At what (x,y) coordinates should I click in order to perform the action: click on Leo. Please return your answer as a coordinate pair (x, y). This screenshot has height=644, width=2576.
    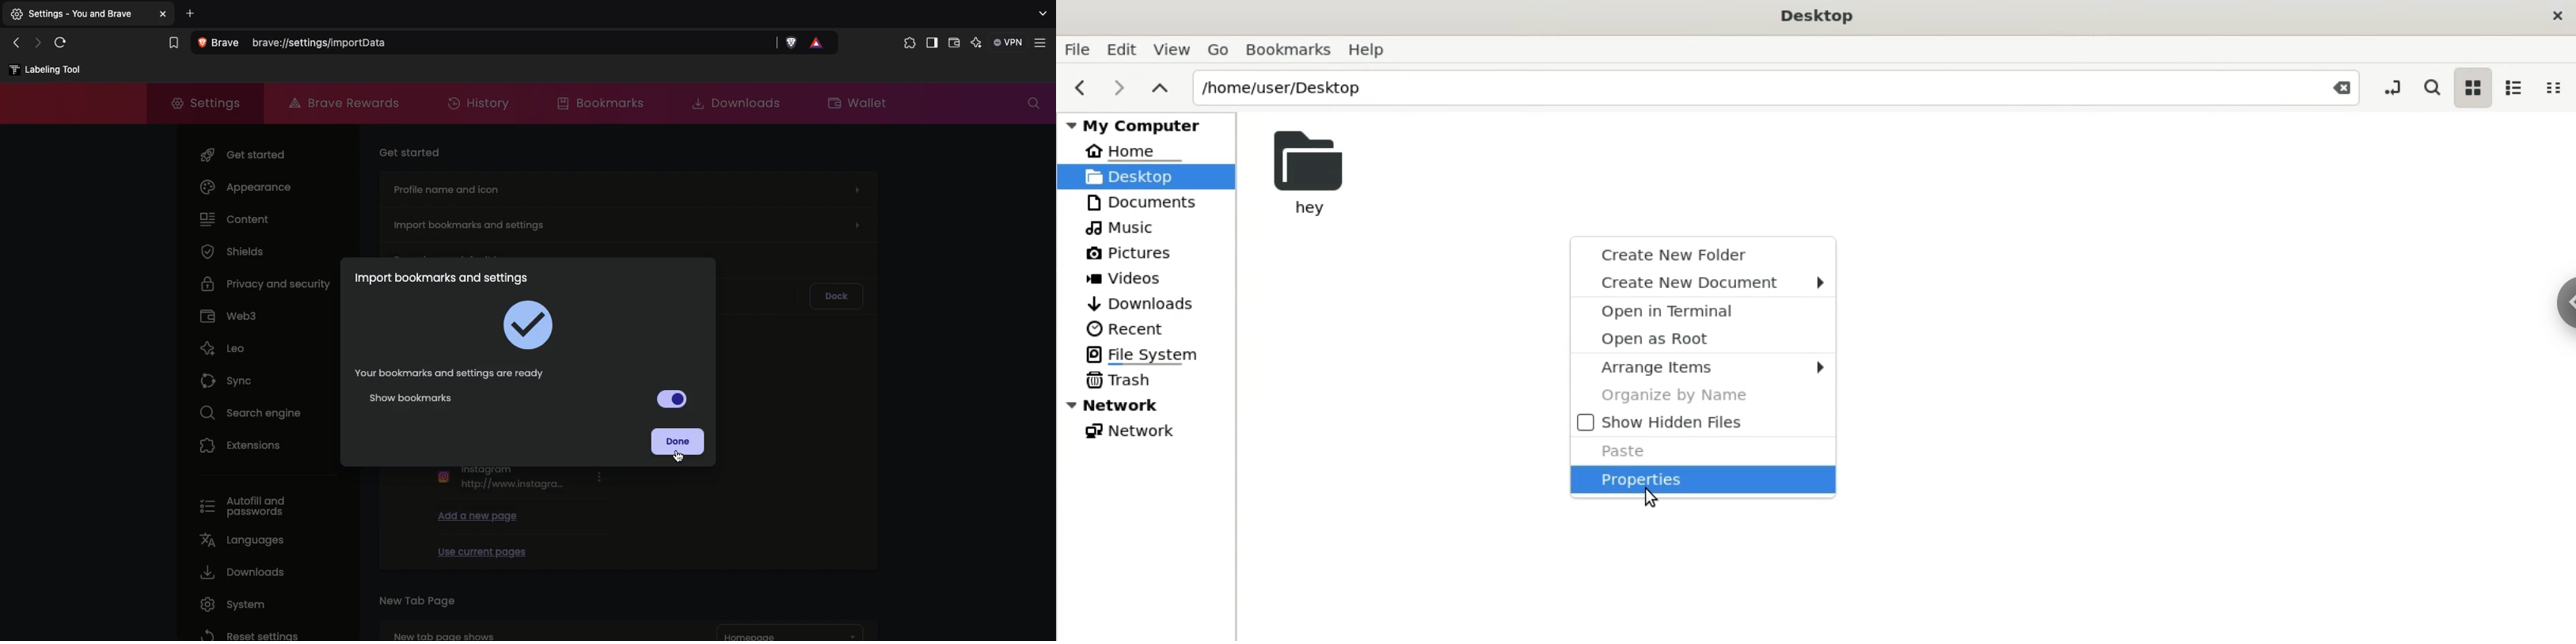
    Looking at the image, I should click on (222, 345).